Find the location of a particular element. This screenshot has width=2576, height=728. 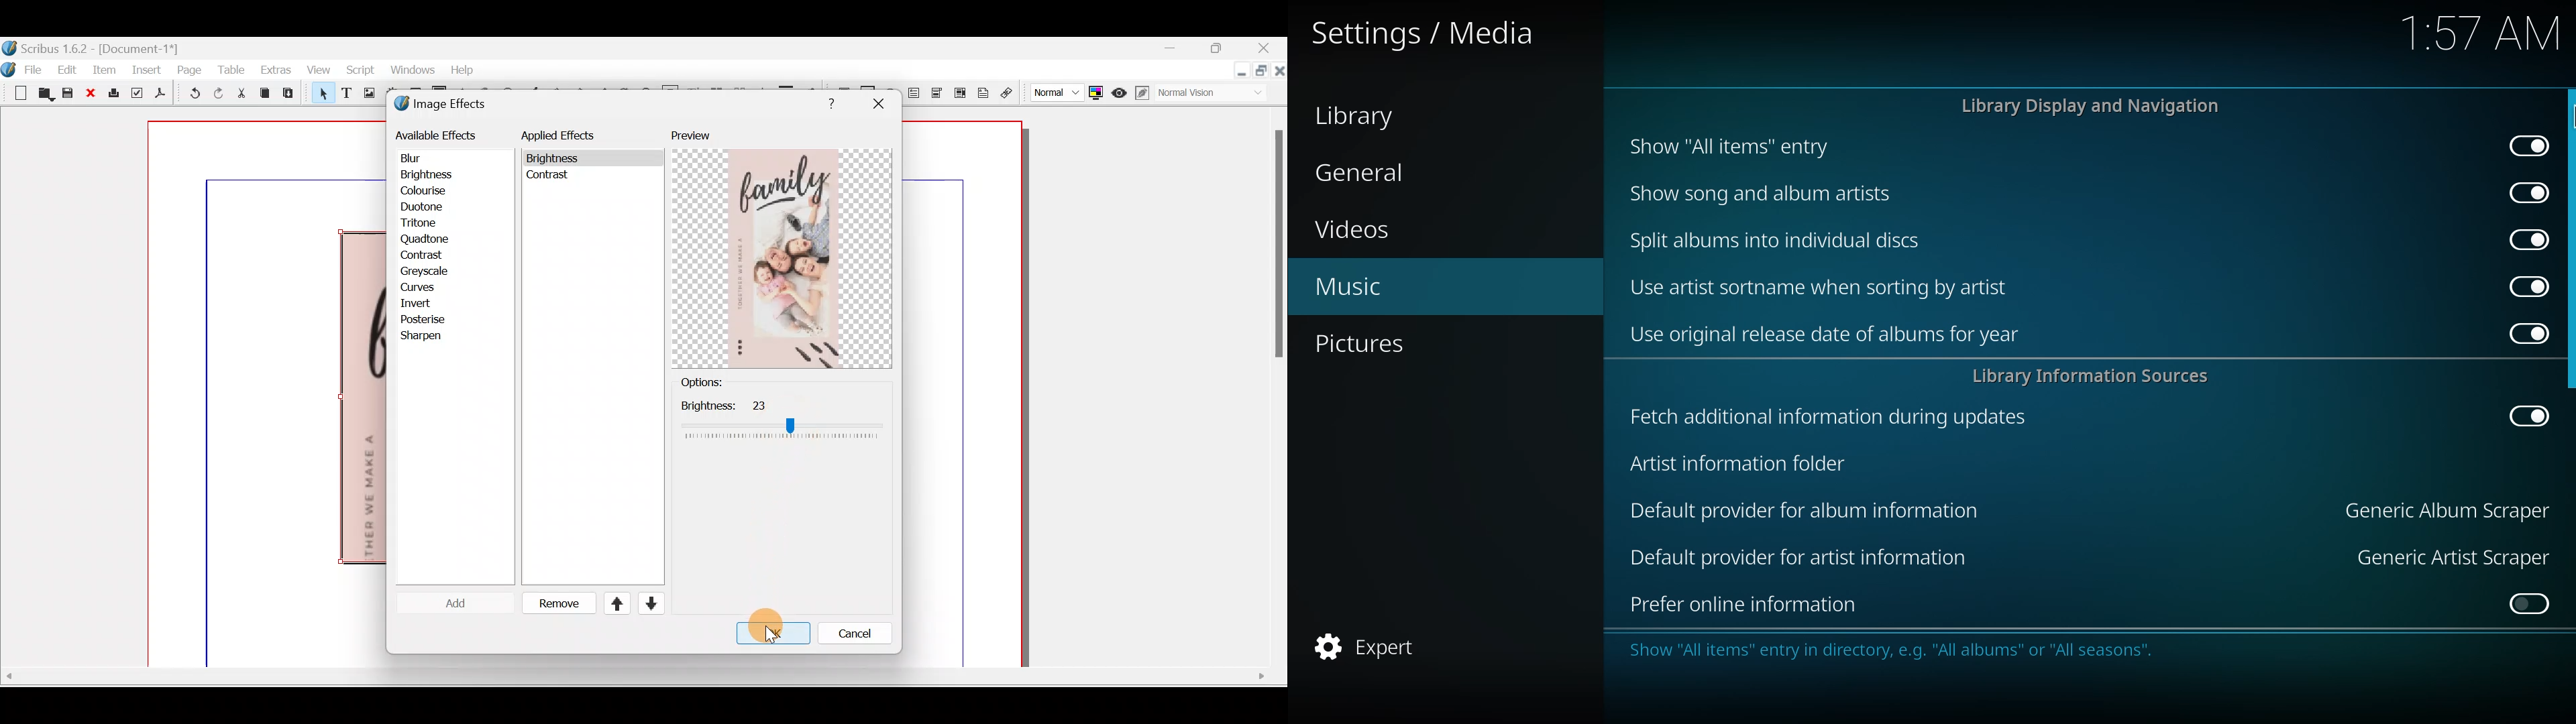

Close is located at coordinates (1265, 50).